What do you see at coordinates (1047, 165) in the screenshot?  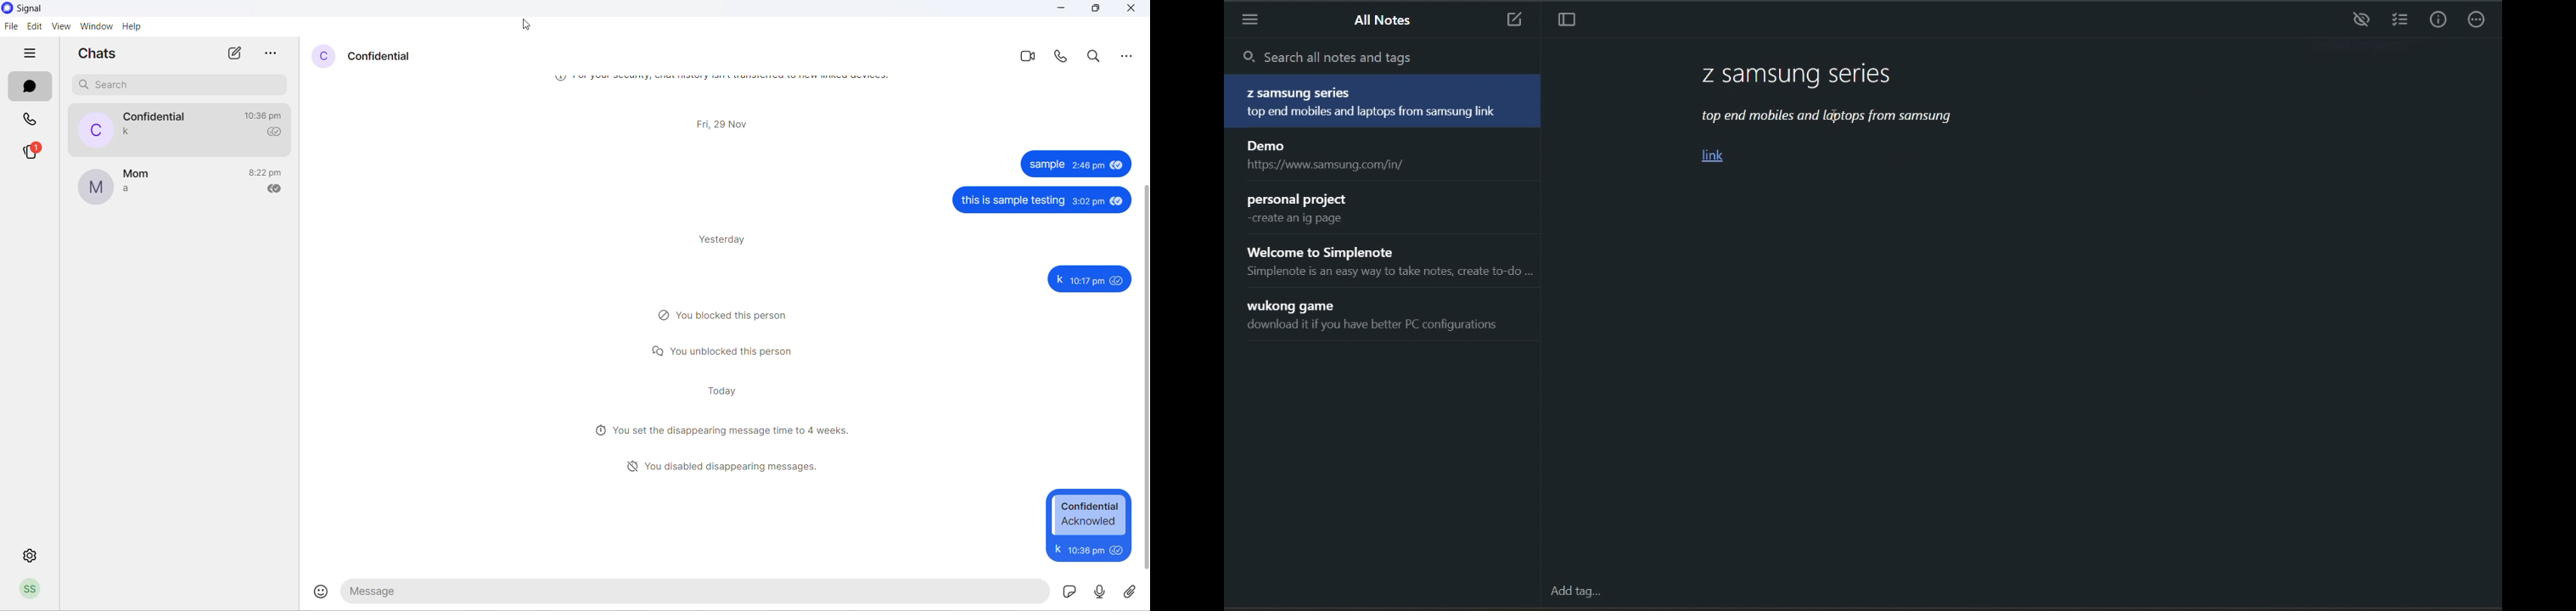 I see `sample` at bounding box center [1047, 165].